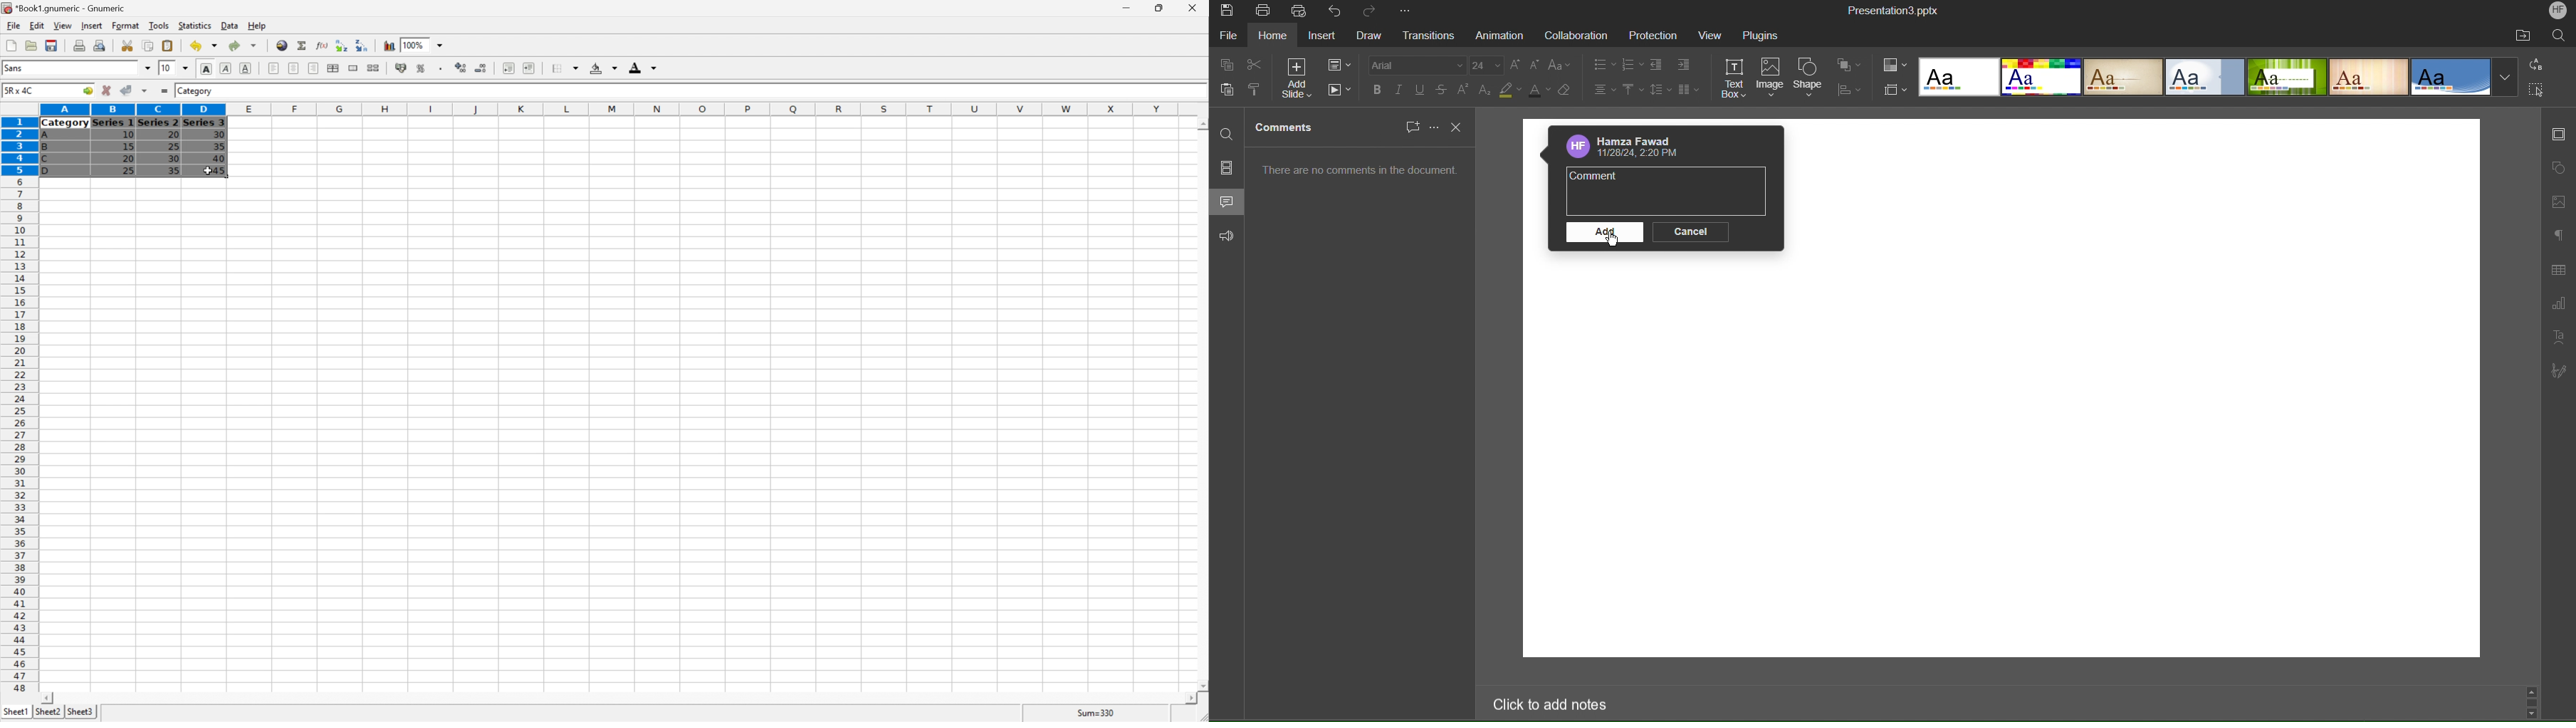  I want to click on Copy Style, so click(1253, 90).